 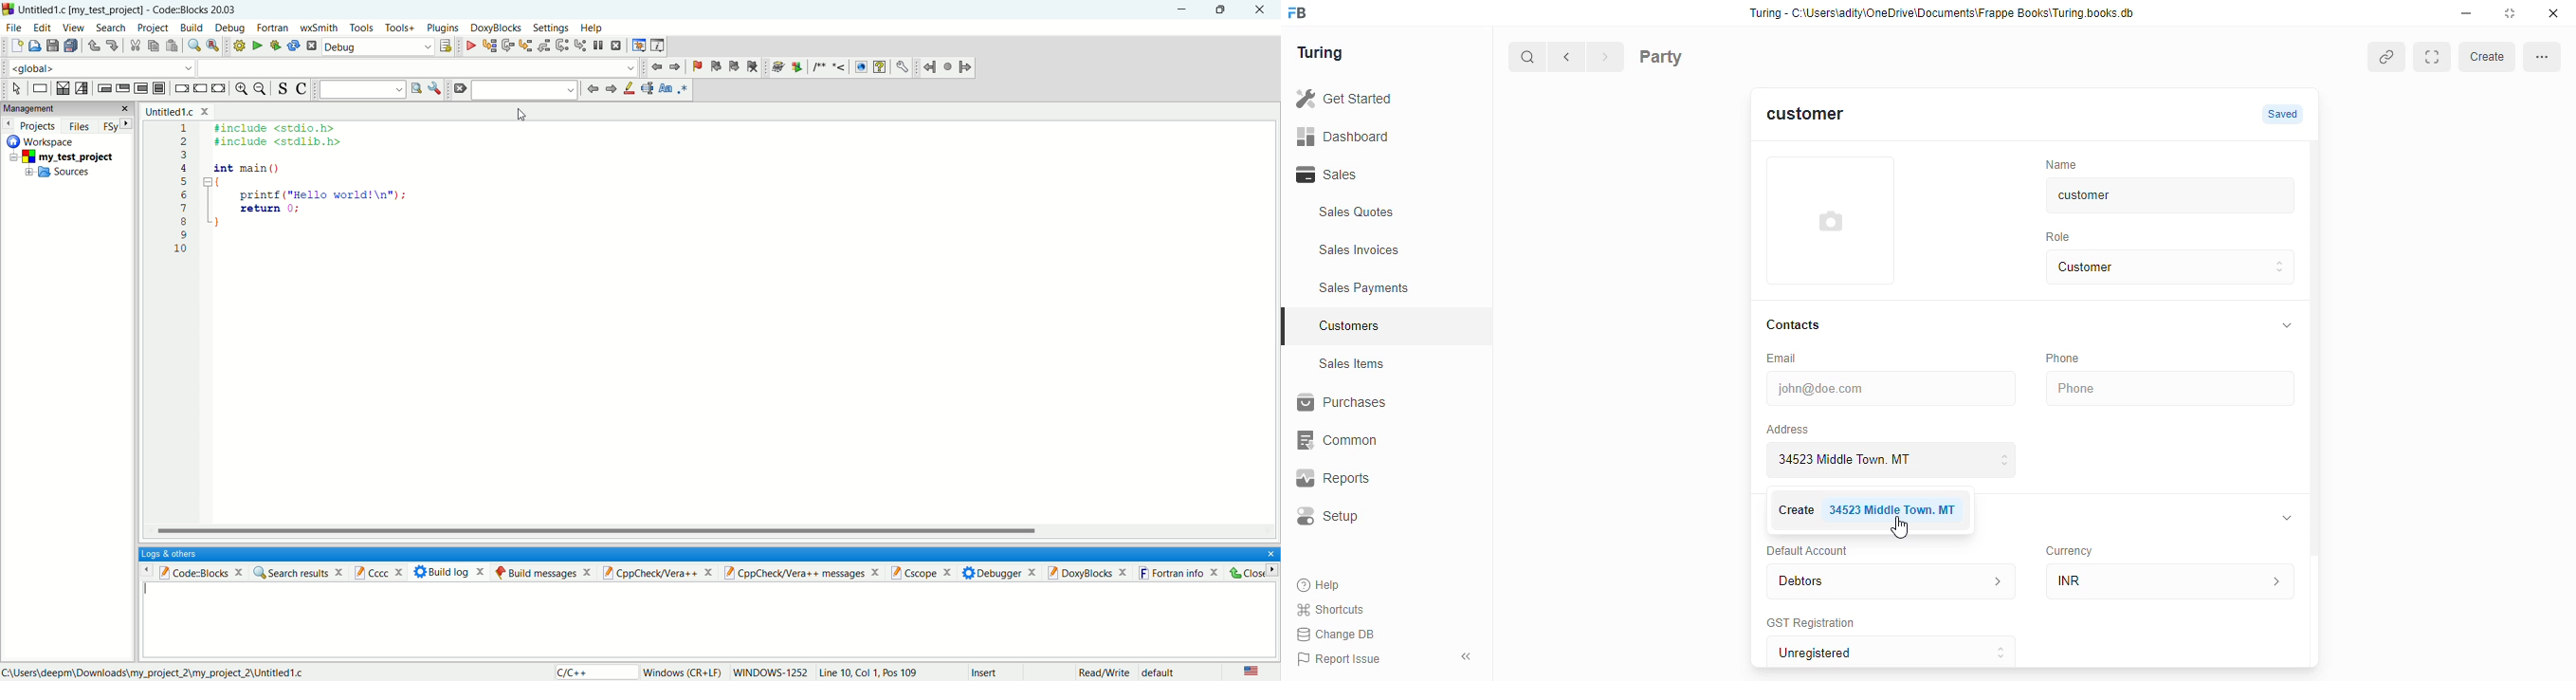 I want to click on Reports, so click(x=1367, y=479).